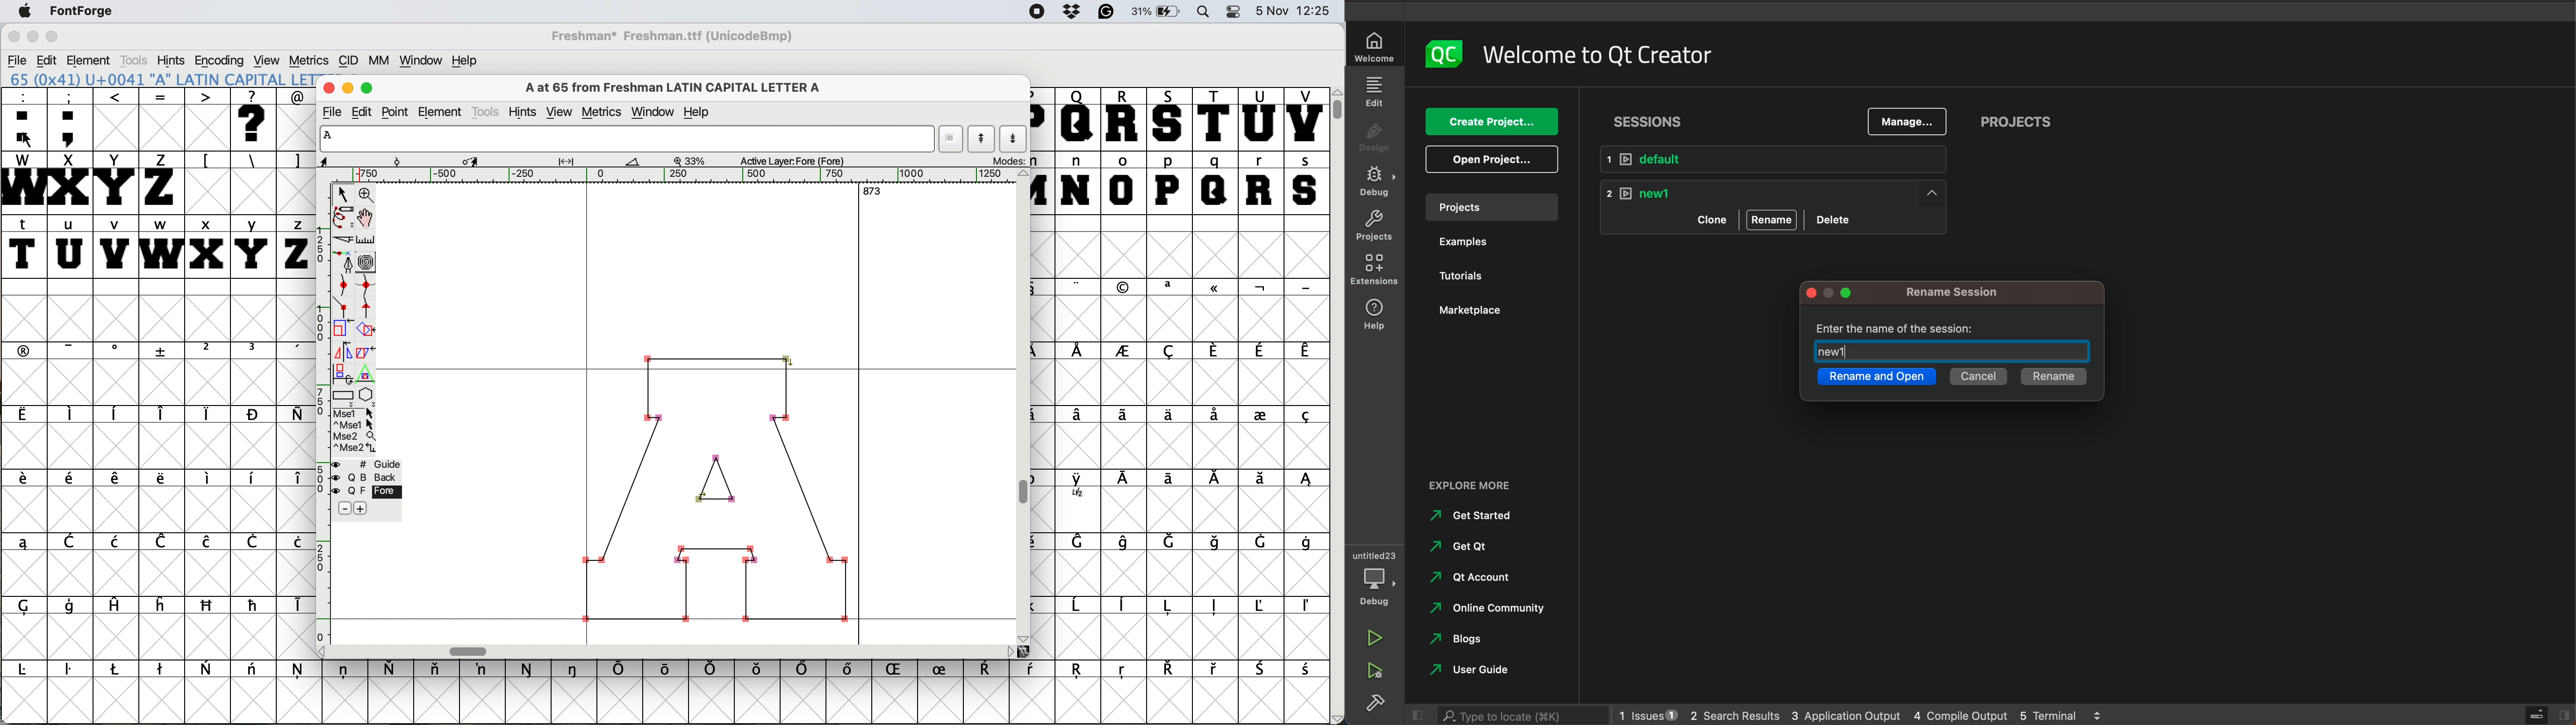 The width and height of the screenshot is (2576, 728). Describe the element at coordinates (1080, 487) in the screenshot. I see `symbol` at that location.